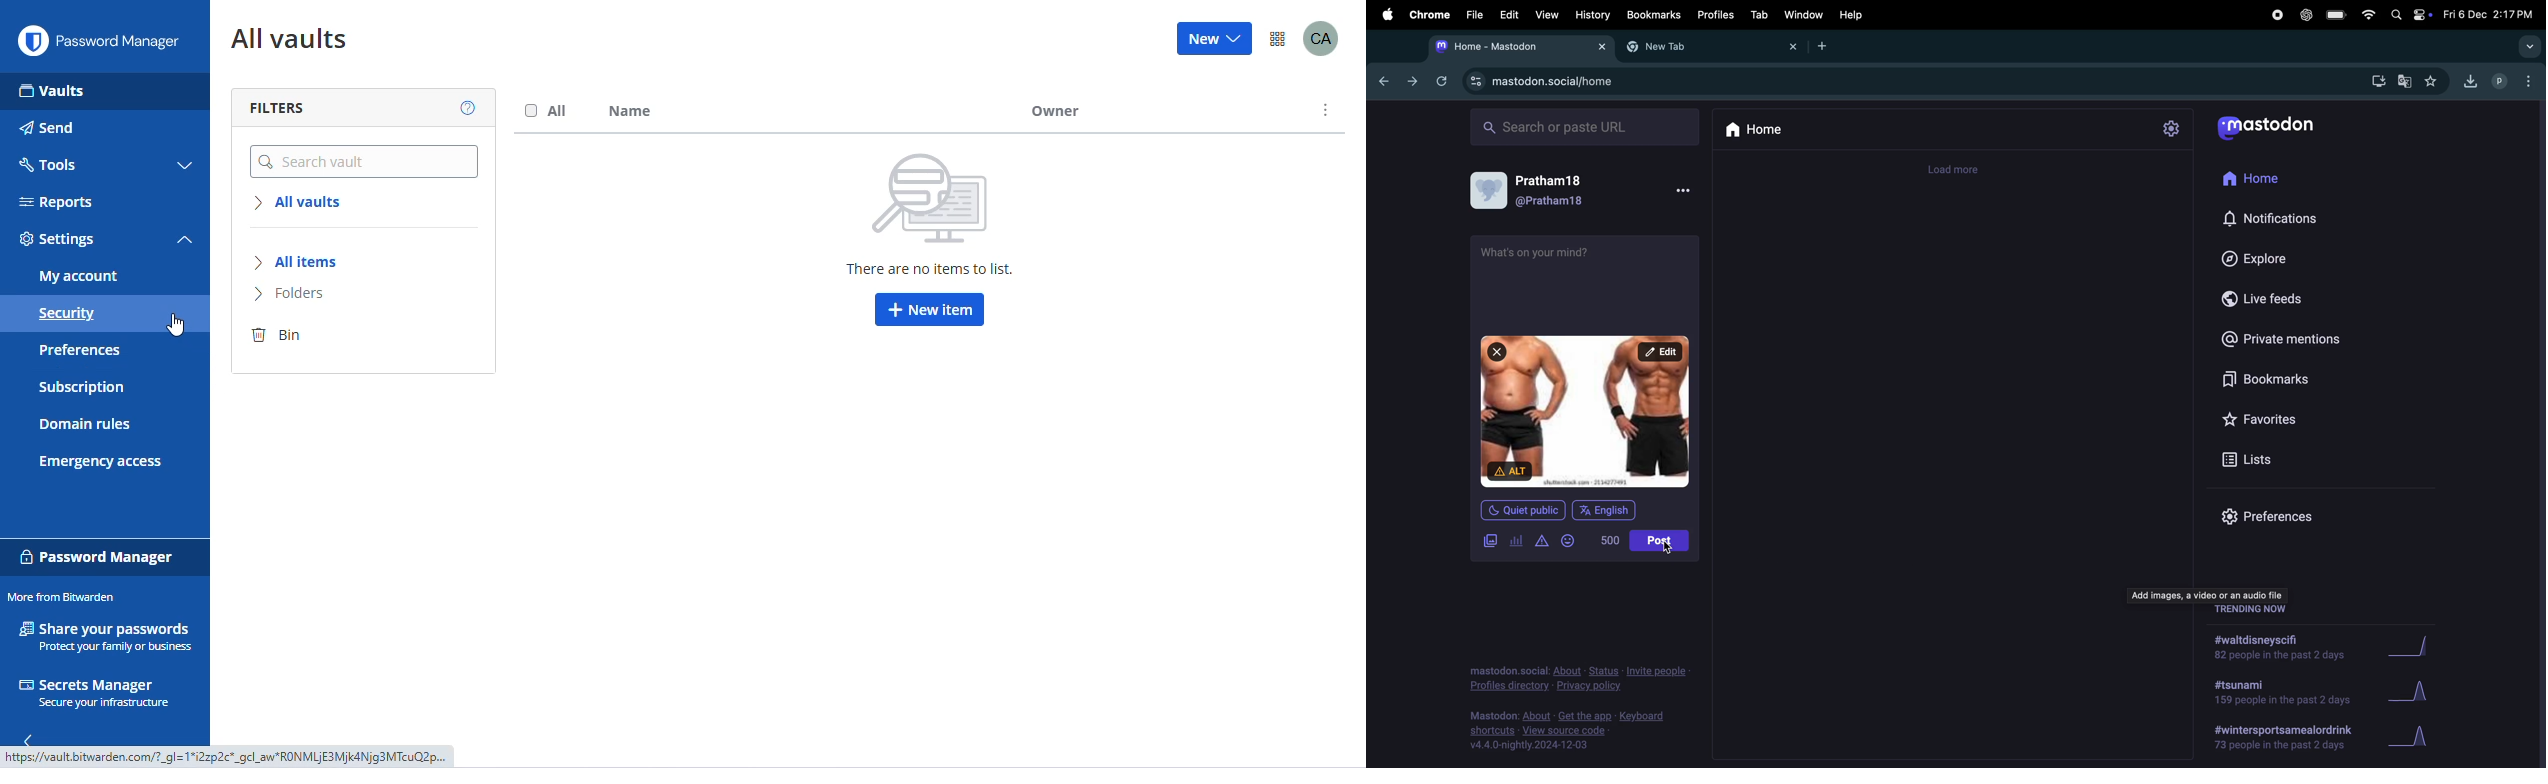 The width and height of the screenshot is (2548, 784). Describe the element at coordinates (1543, 80) in the screenshot. I see `mastdoon social url` at that location.